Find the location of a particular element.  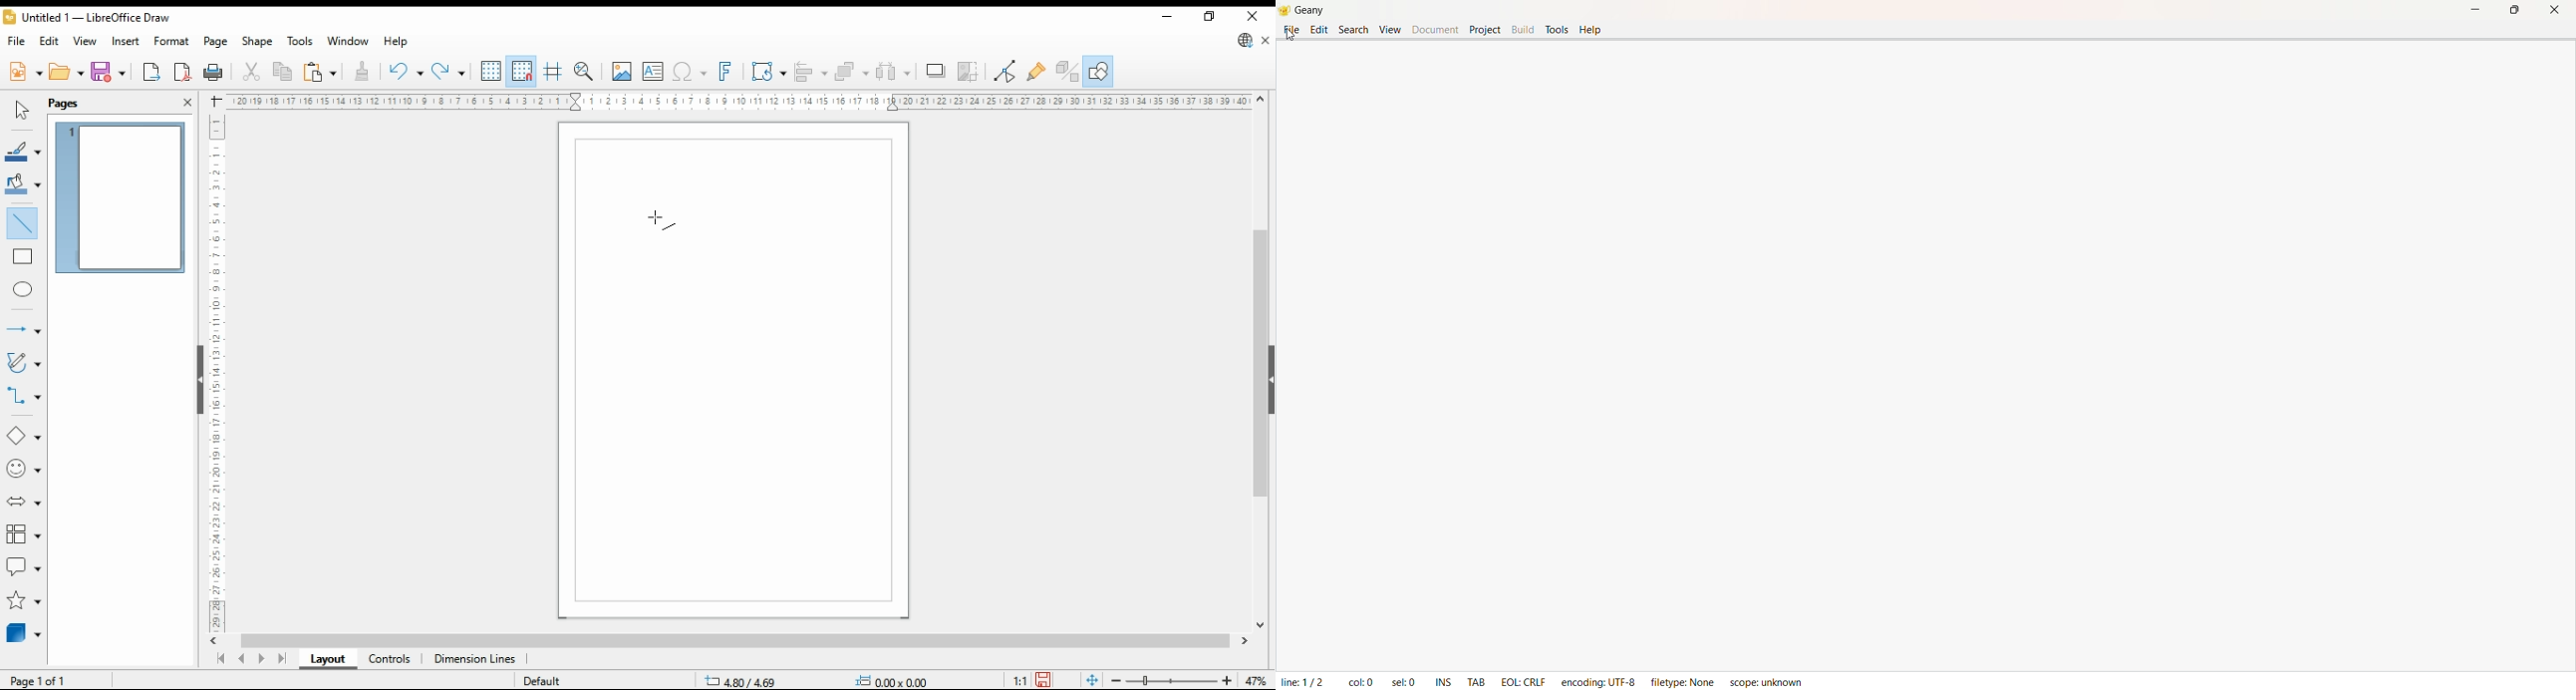

undo is located at coordinates (405, 72).